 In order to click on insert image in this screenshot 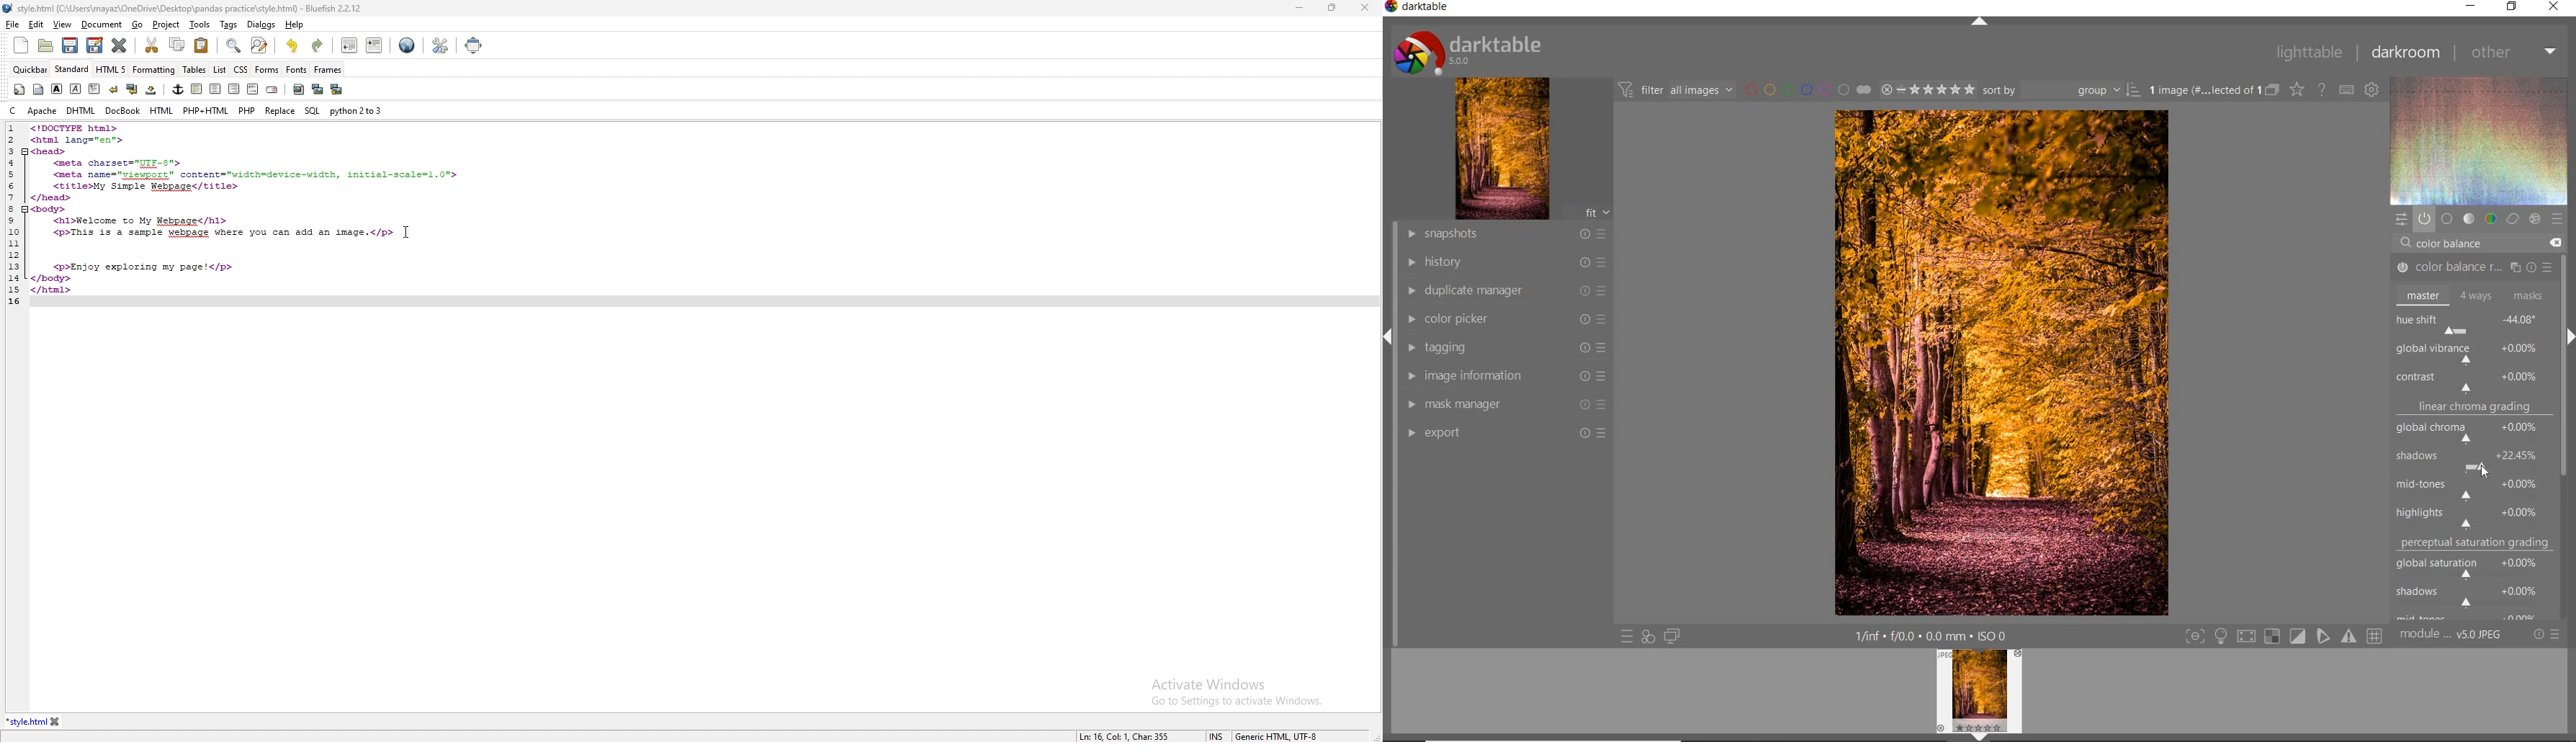, I will do `click(299, 89)`.